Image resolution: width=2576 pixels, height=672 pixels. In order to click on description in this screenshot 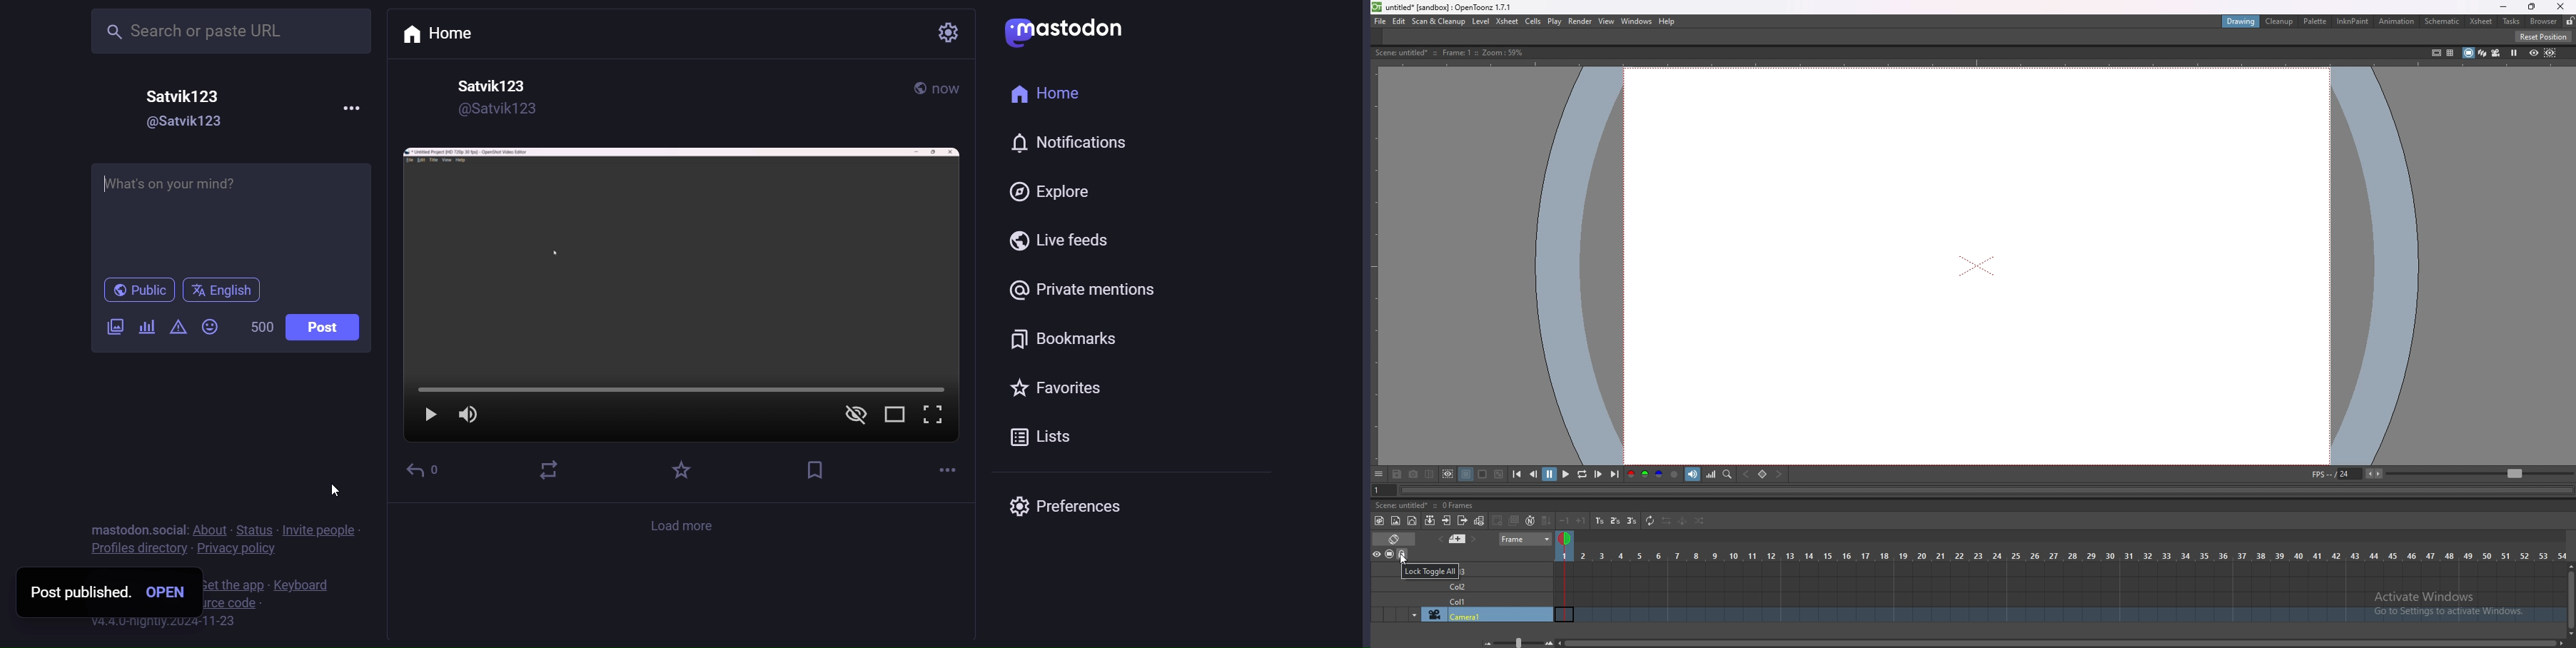, I will do `click(1447, 53)`.